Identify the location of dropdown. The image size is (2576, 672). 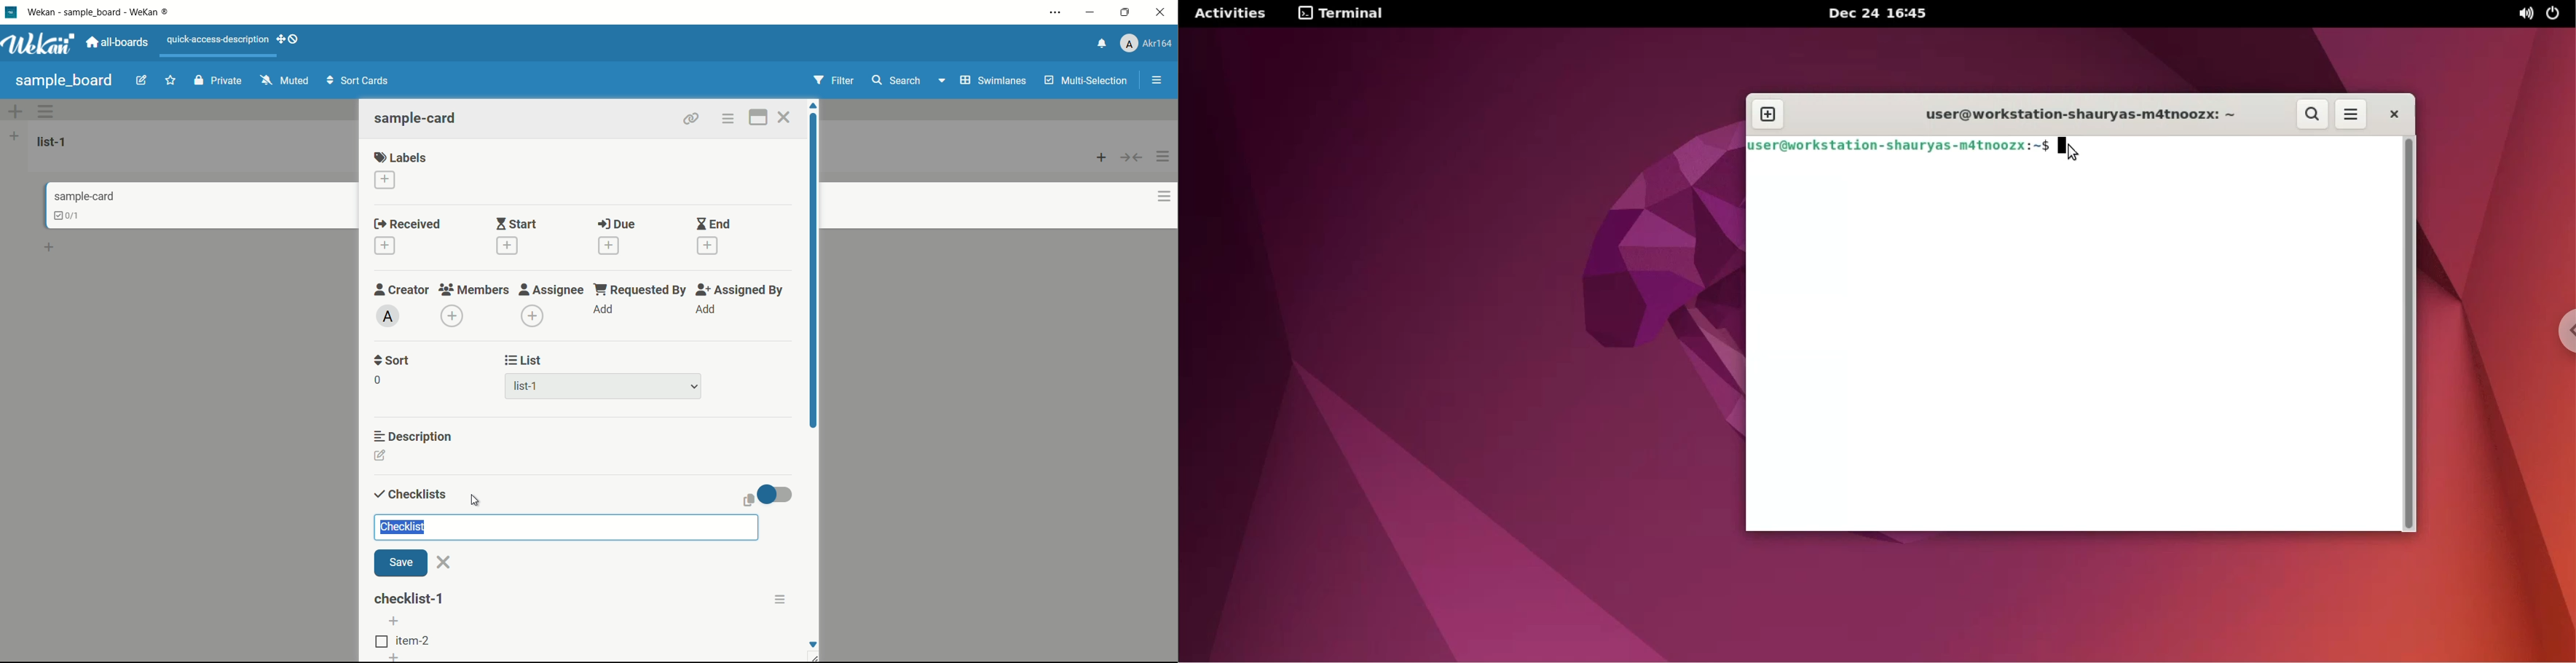
(941, 83).